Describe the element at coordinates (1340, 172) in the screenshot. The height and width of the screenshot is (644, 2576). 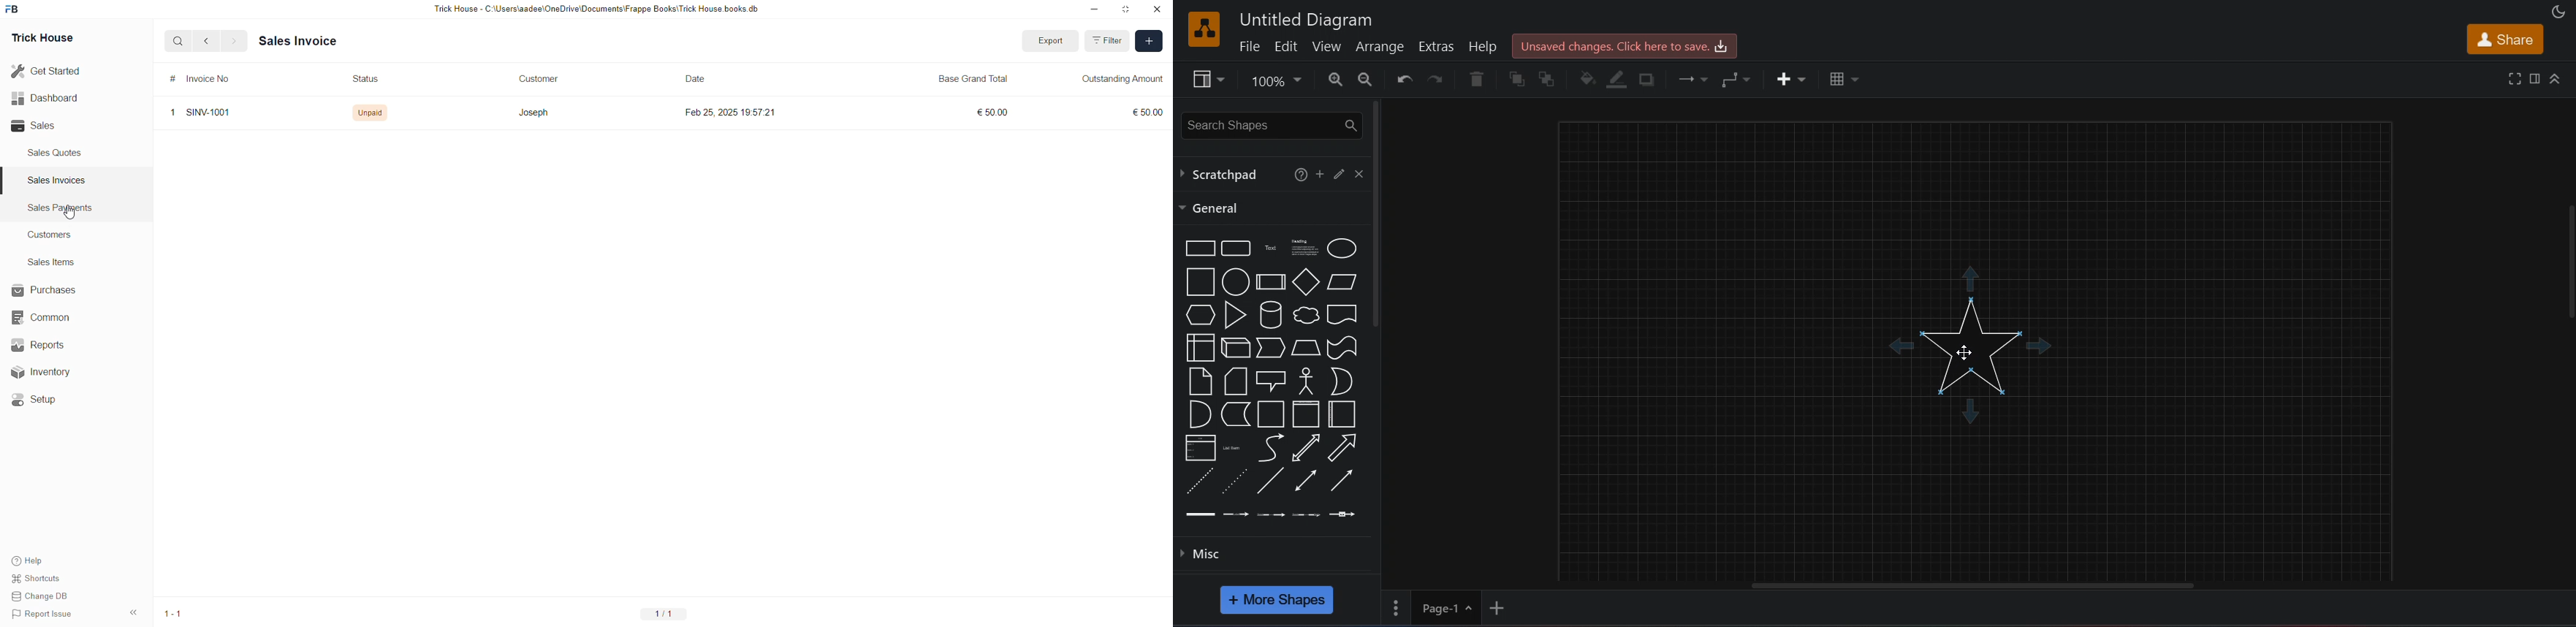
I see `edit` at that location.